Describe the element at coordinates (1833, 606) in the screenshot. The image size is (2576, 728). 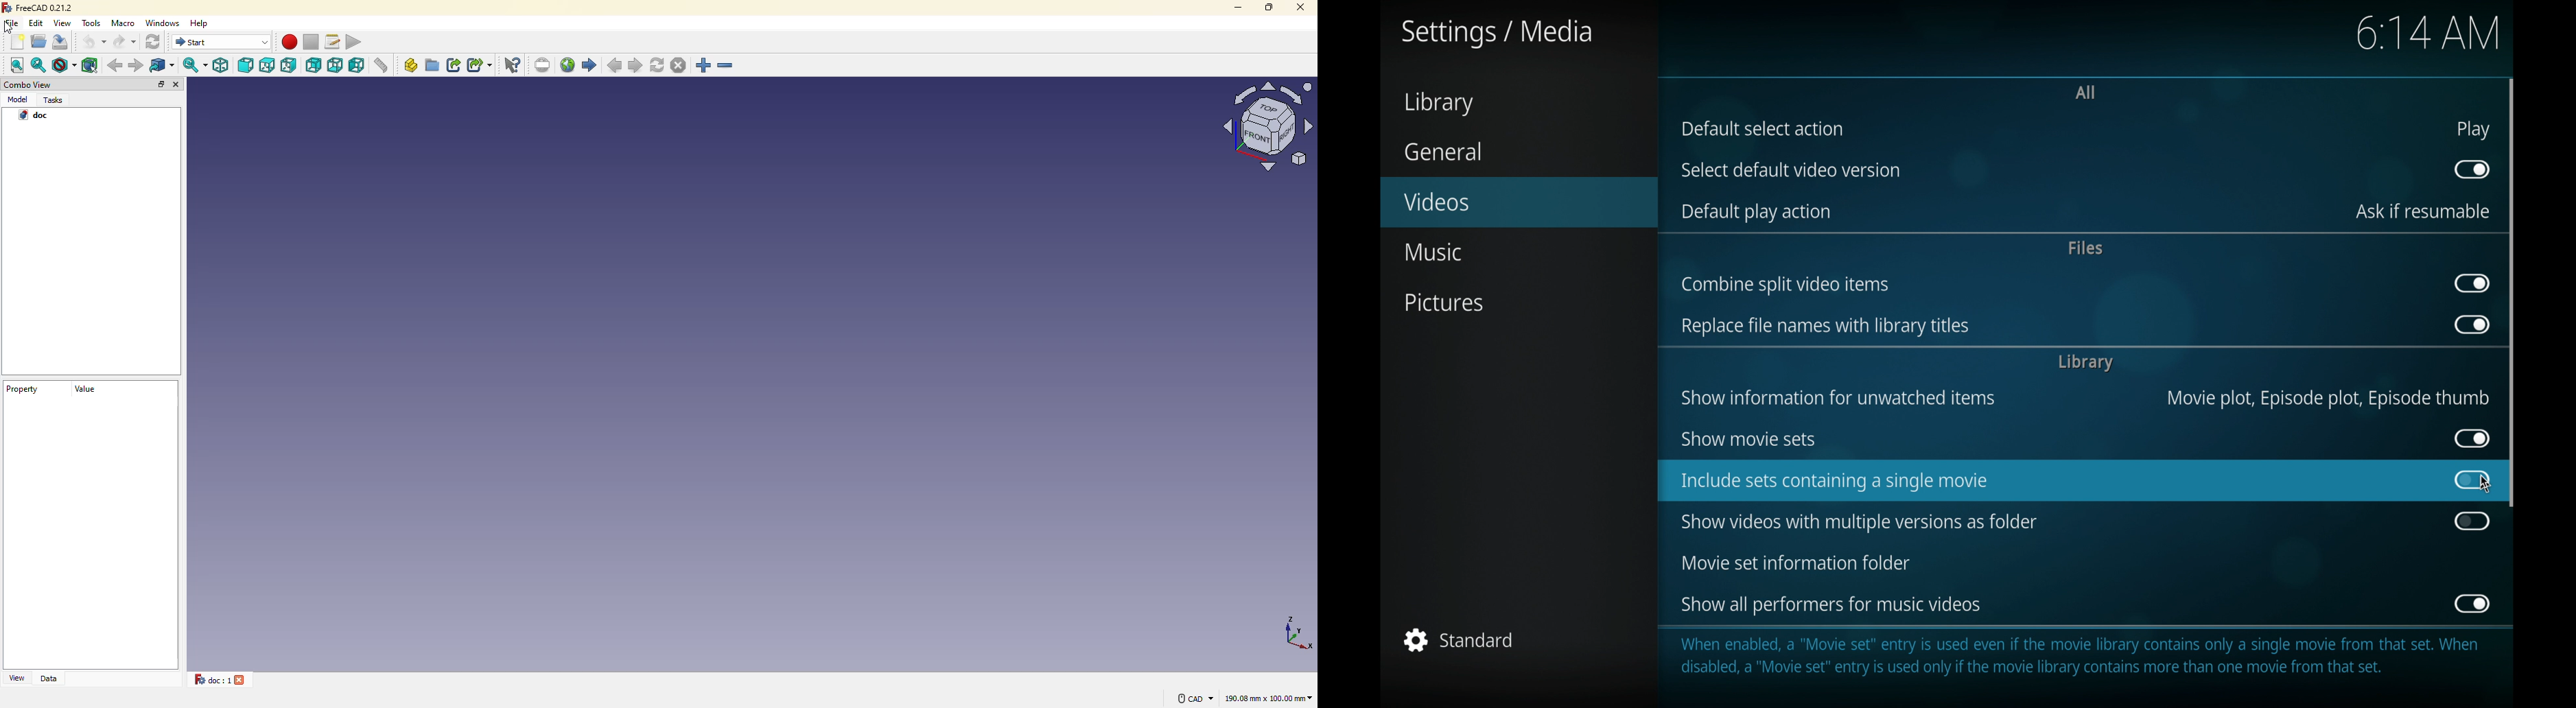
I see `show all performers for music videos` at that location.